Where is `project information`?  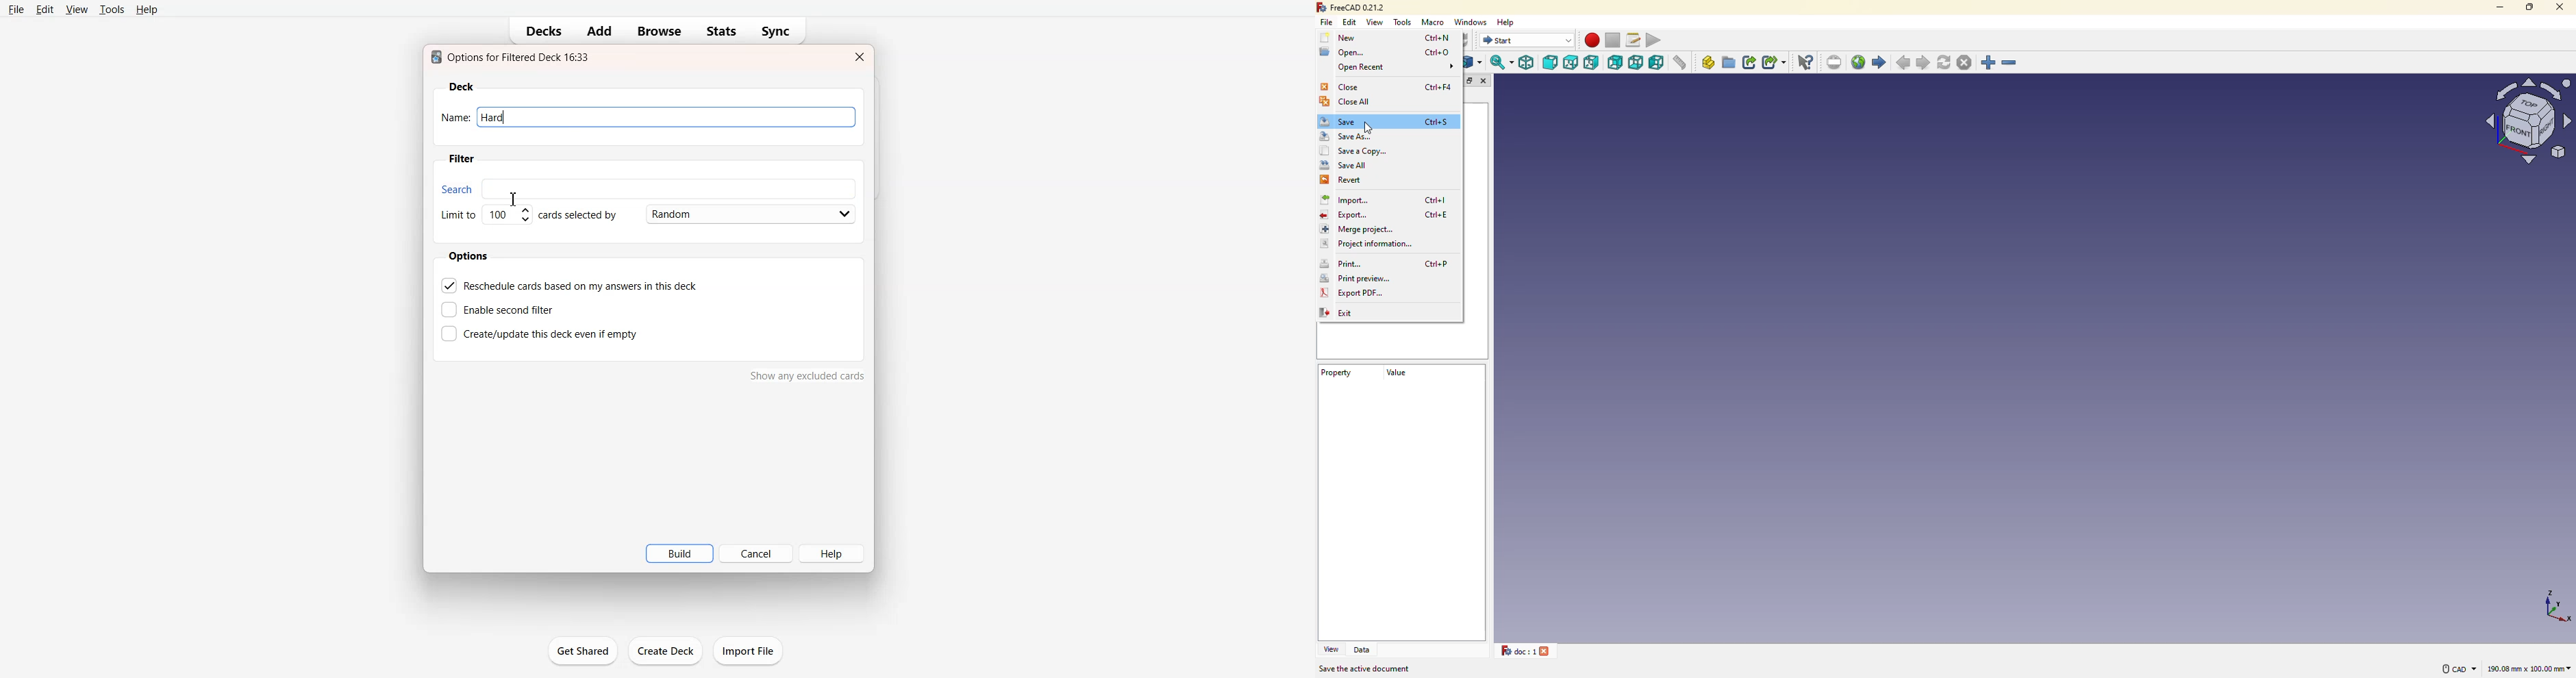 project information is located at coordinates (1367, 244).